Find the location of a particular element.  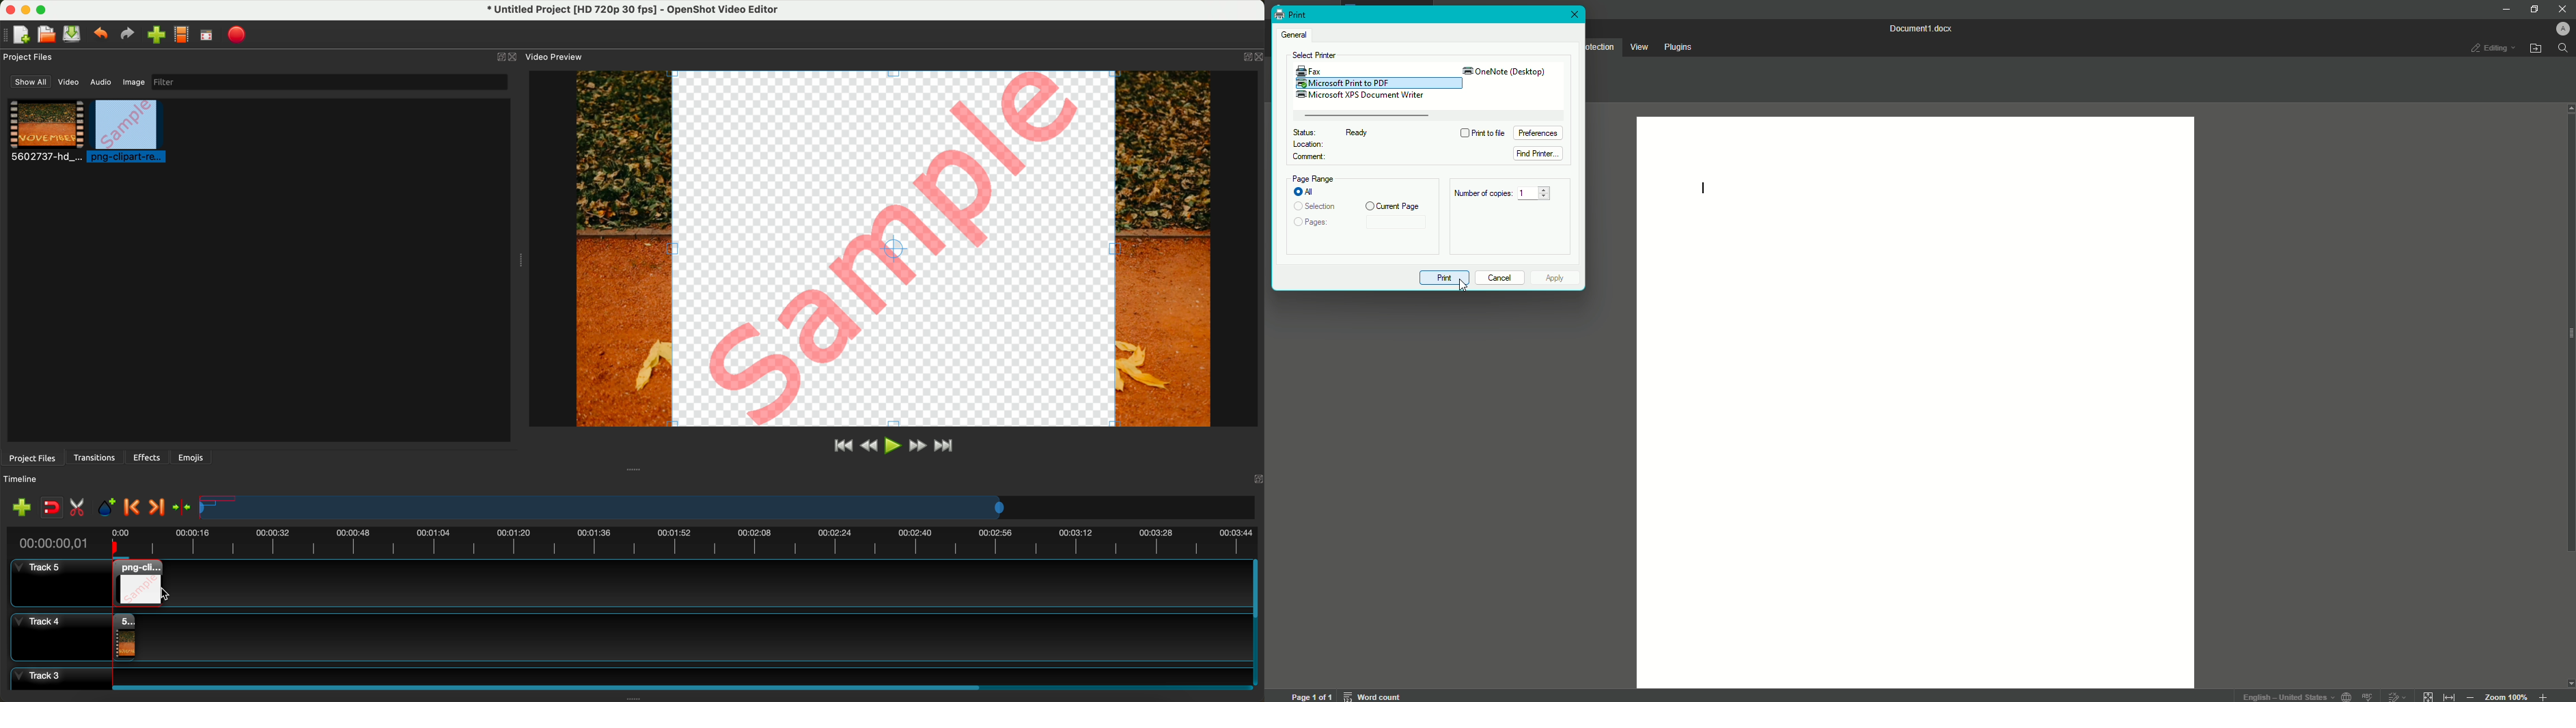

scroll bar is located at coordinates (677, 687).